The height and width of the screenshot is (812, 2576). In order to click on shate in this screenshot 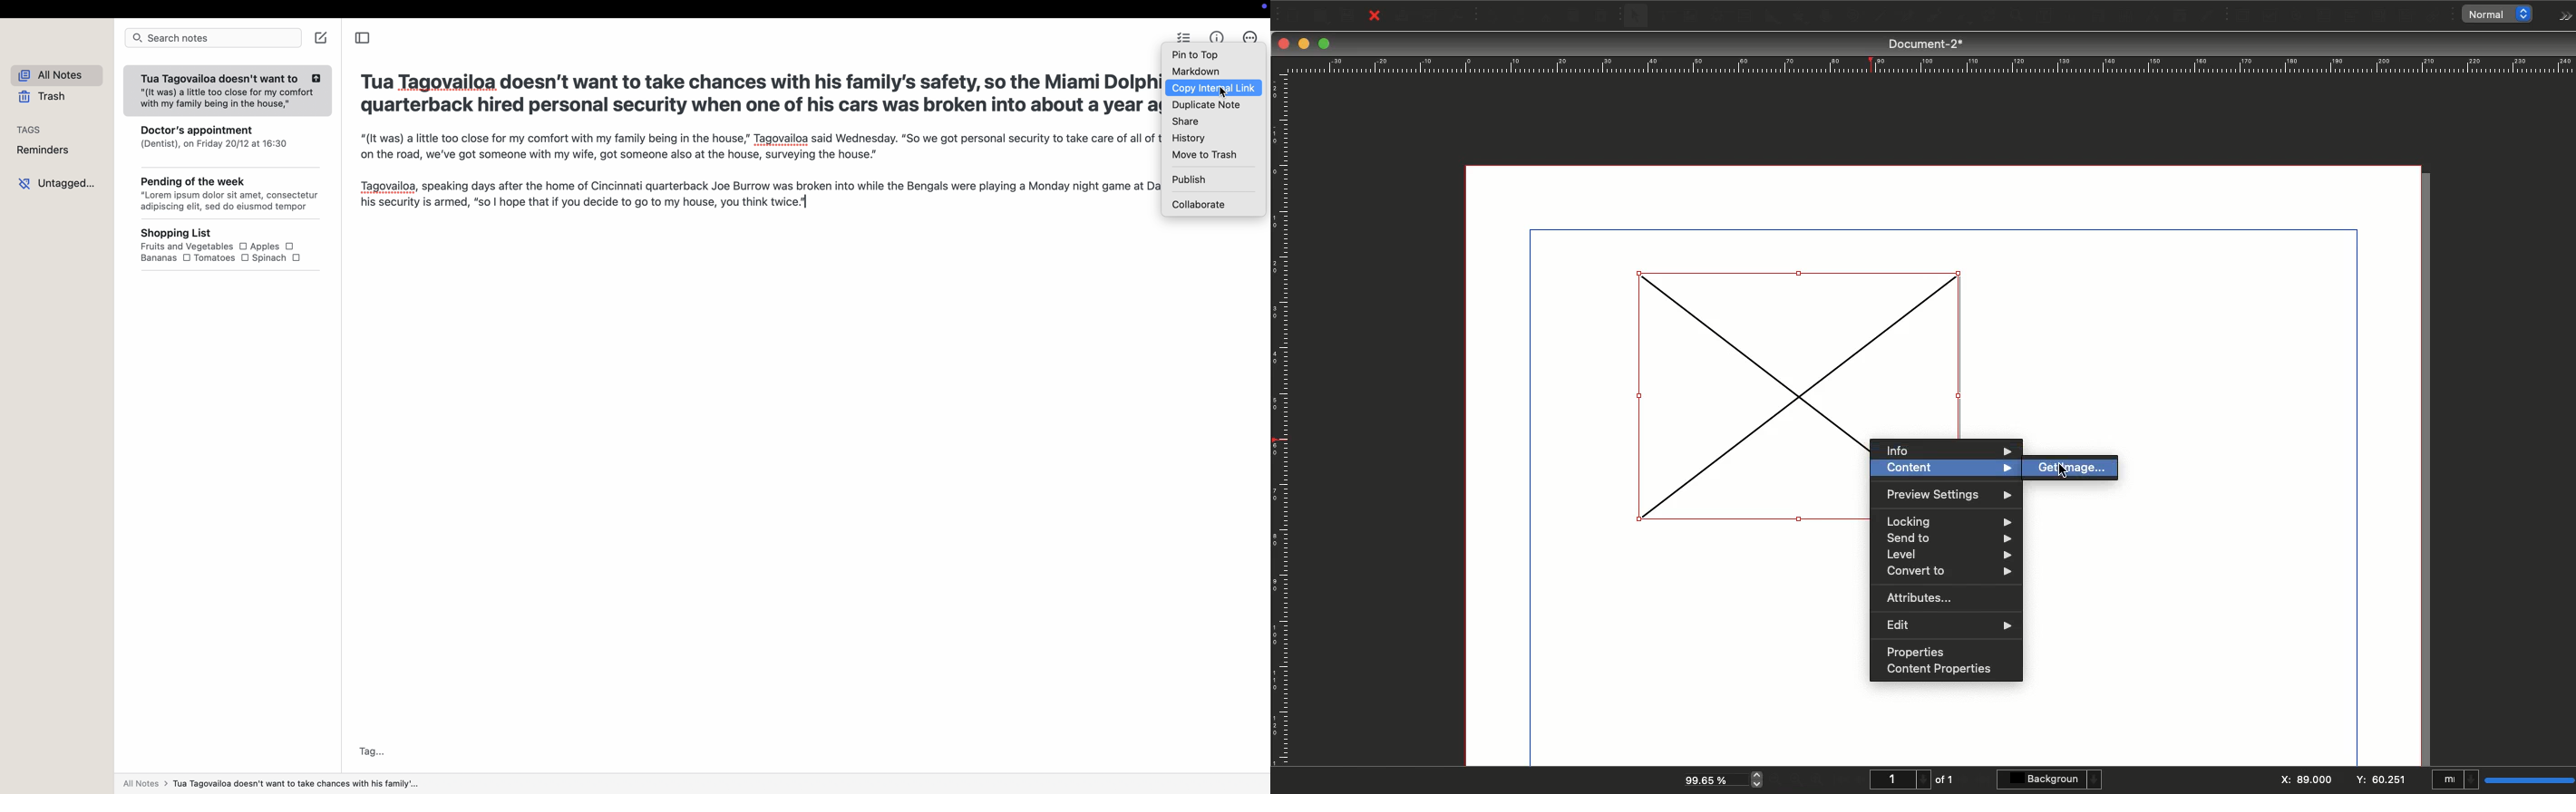, I will do `click(1185, 121)`.